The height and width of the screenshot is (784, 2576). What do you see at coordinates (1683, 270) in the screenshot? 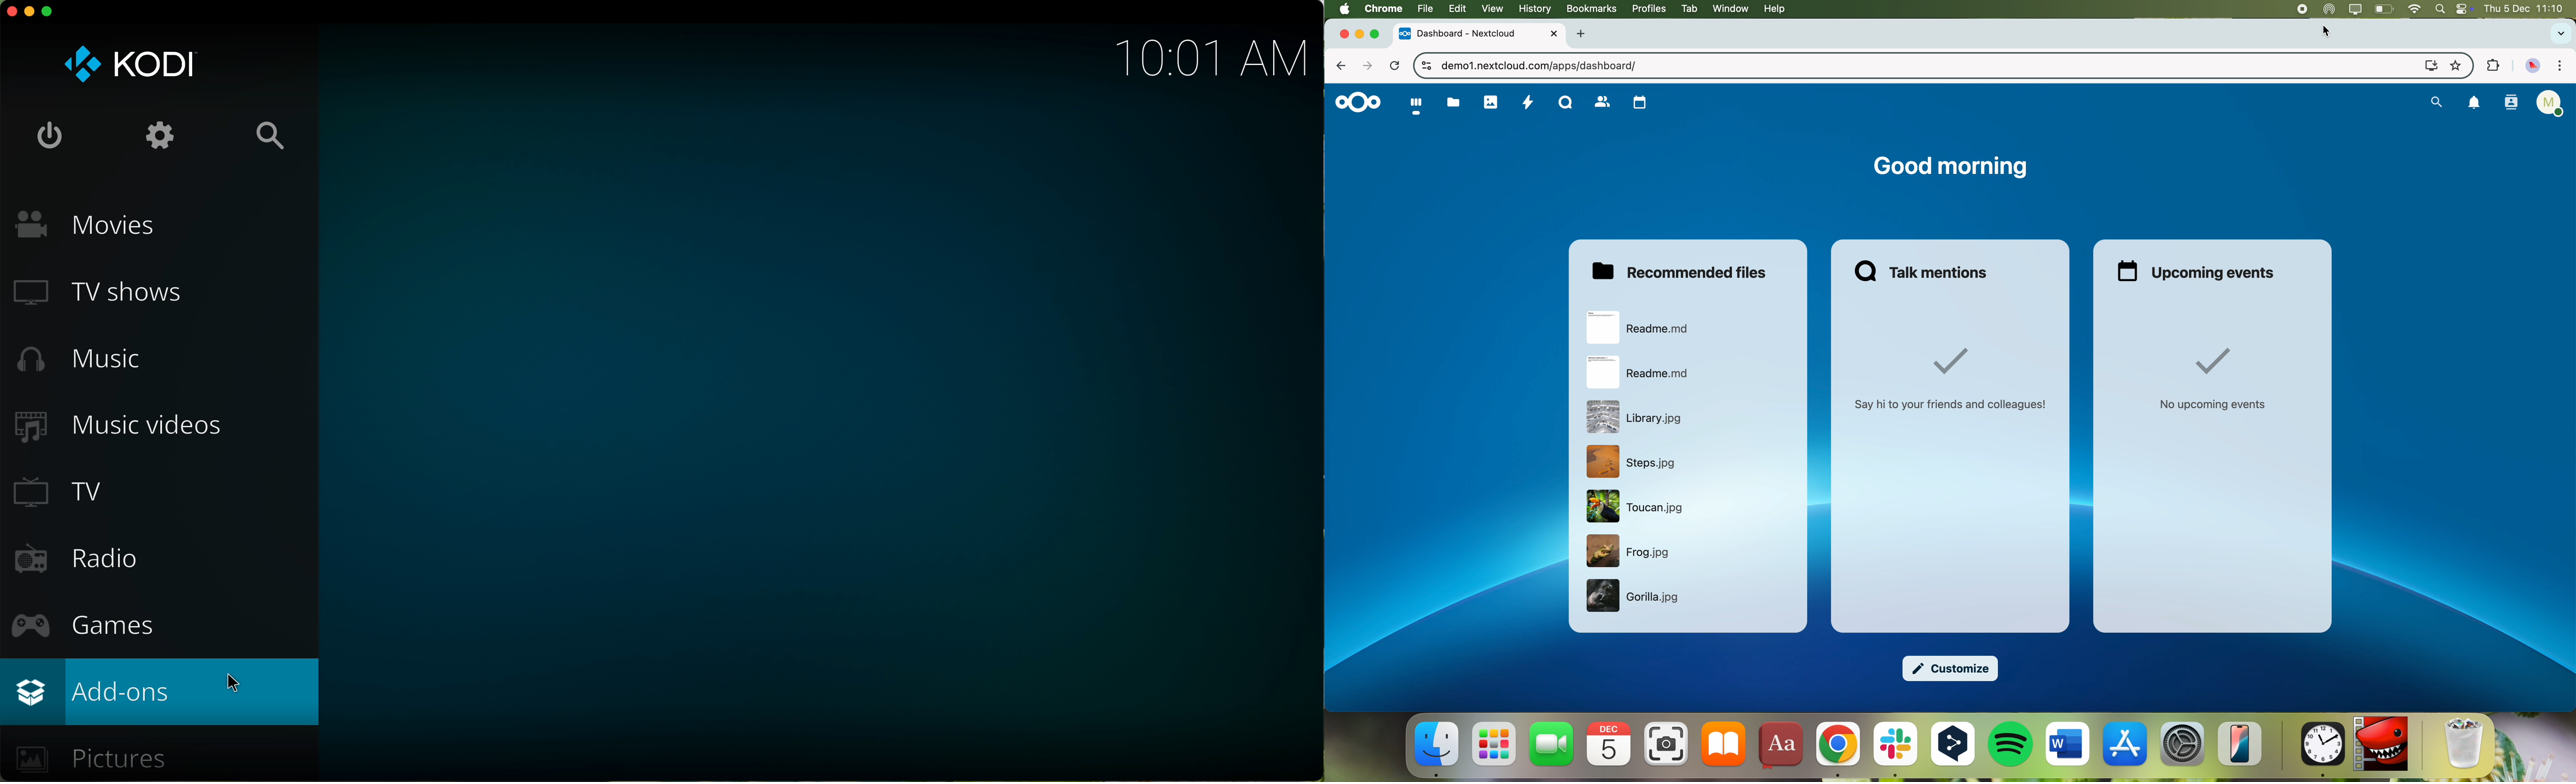
I see `recommended files` at bounding box center [1683, 270].